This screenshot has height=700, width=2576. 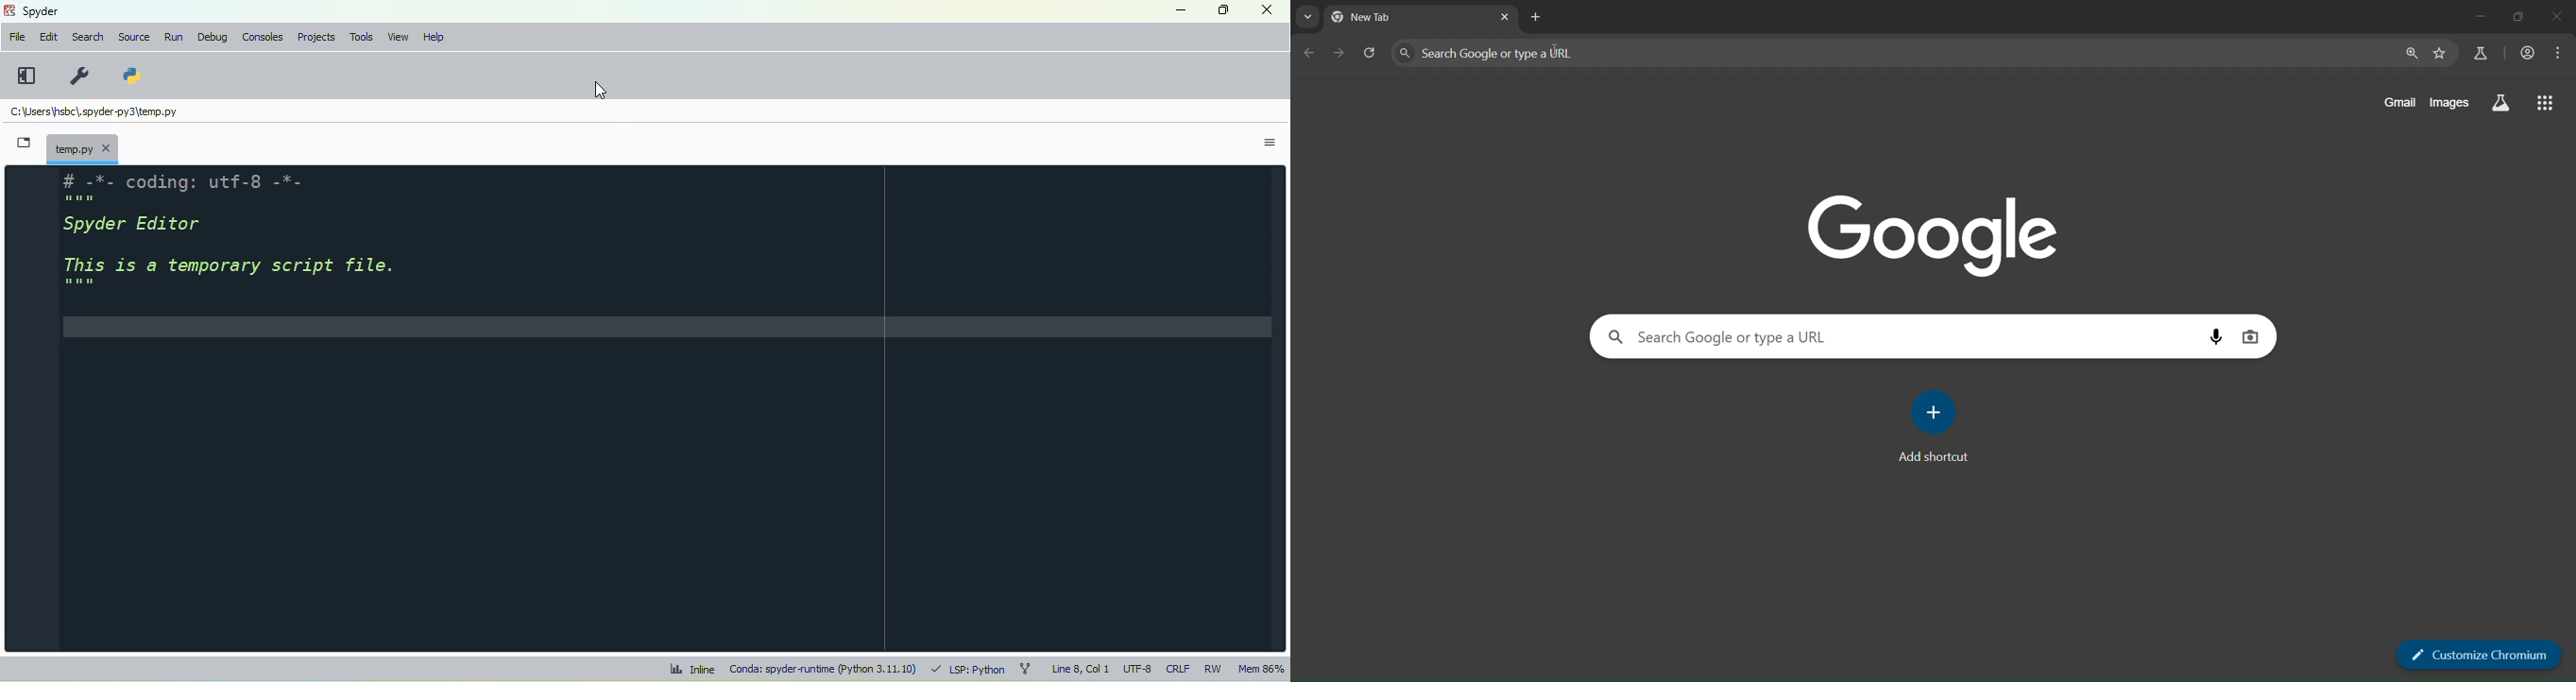 What do you see at coordinates (400, 37) in the screenshot?
I see `view` at bounding box center [400, 37].